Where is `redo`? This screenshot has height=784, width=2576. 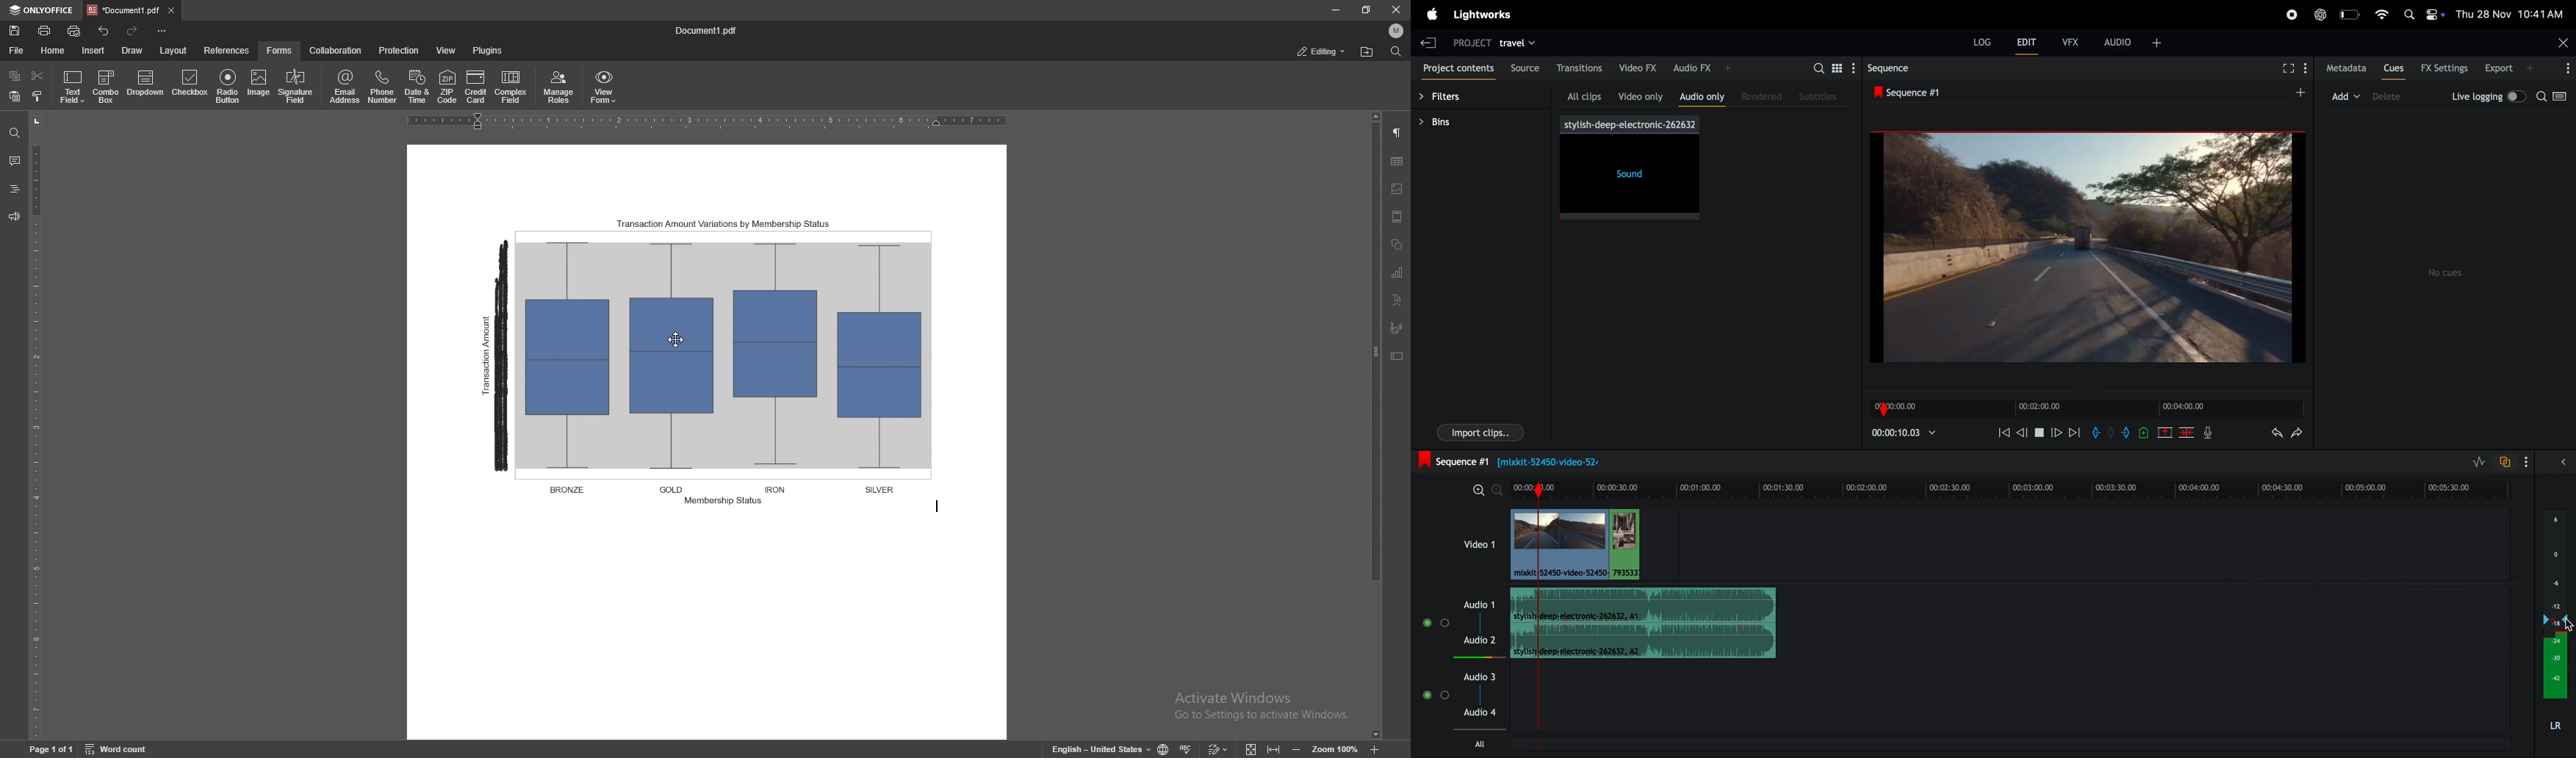
redo is located at coordinates (2298, 432).